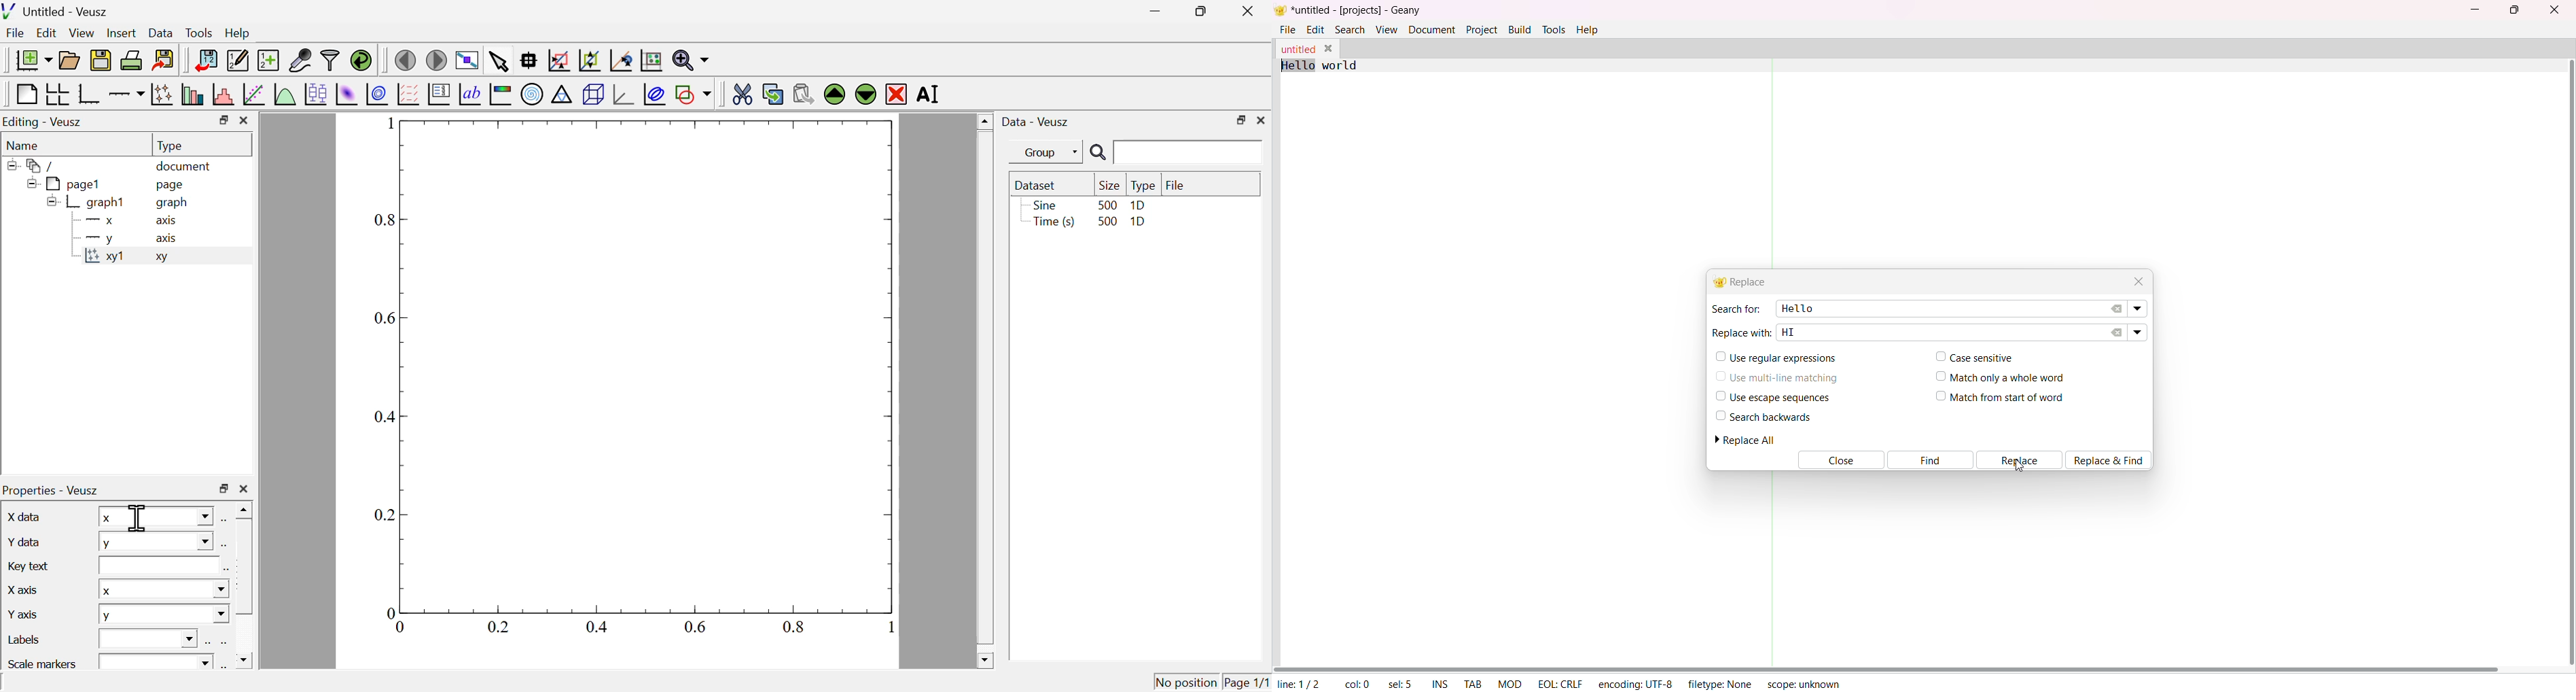 The image size is (2576, 700). What do you see at coordinates (405, 59) in the screenshot?
I see `move to the previous page` at bounding box center [405, 59].